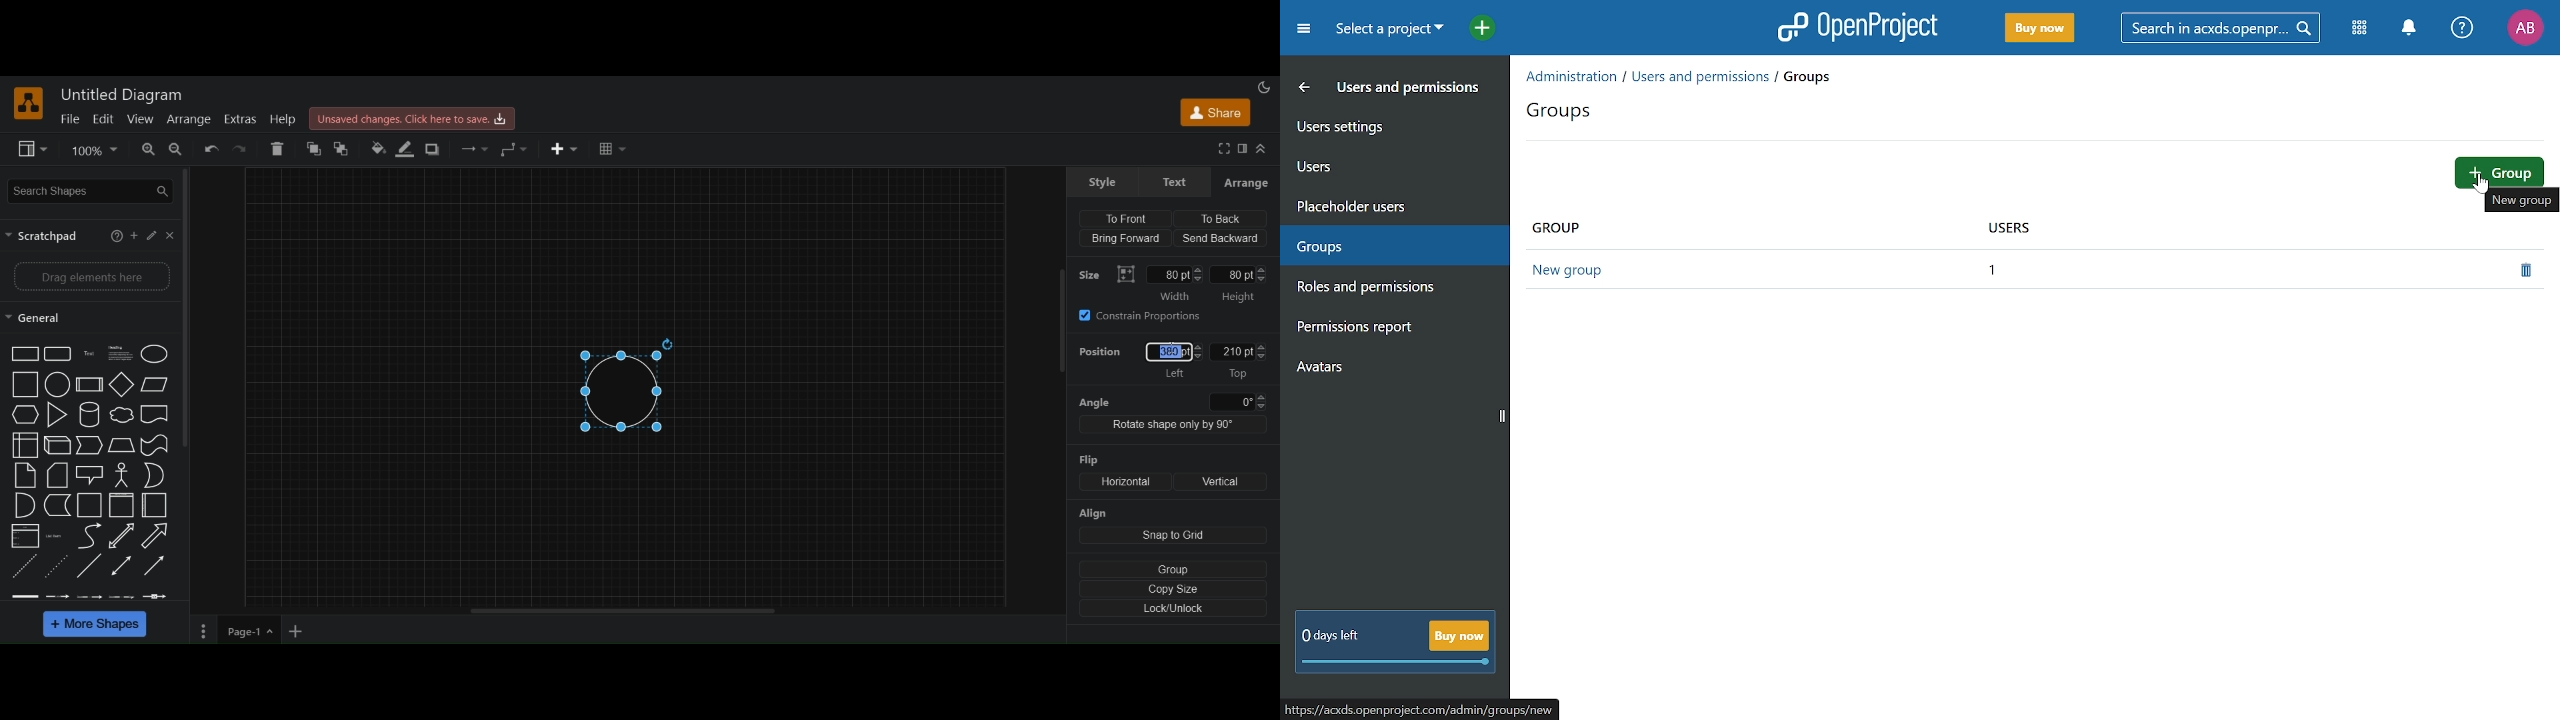 The image size is (2576, 728). Describe the element at coordinates (122, 446) in the screenshot. I see `Rombus` at that location.